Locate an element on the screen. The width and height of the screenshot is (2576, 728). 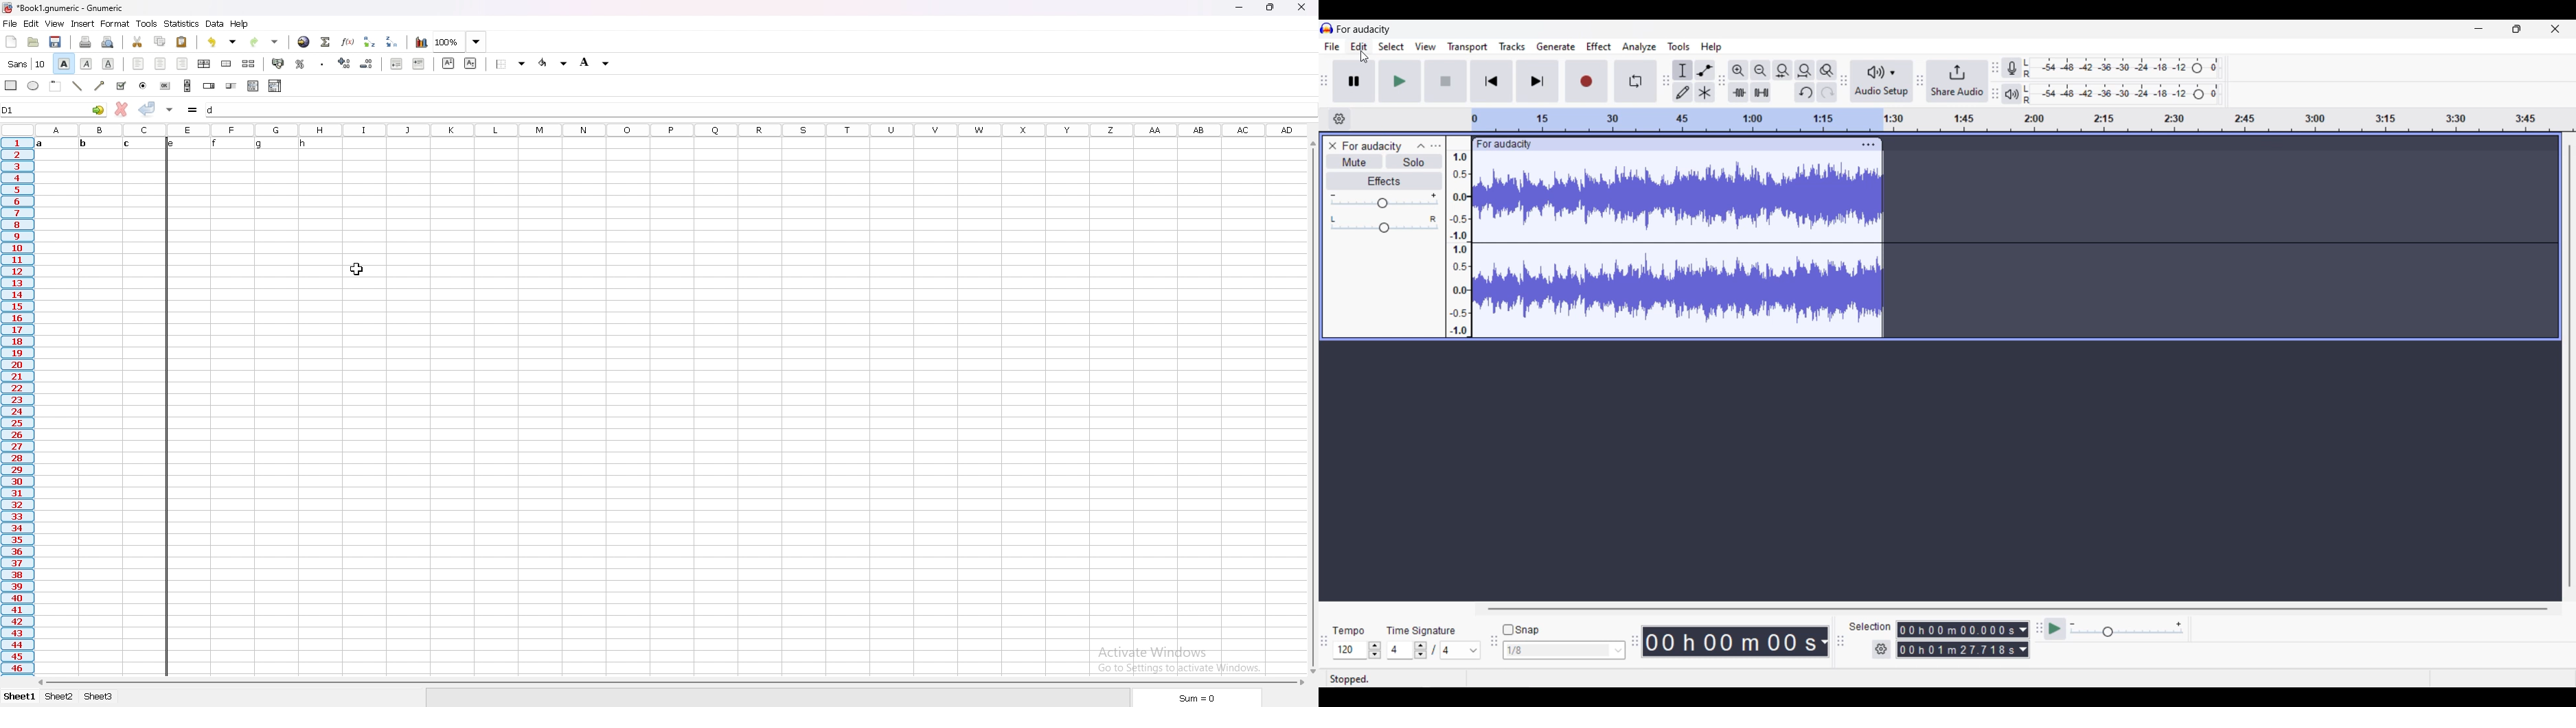
Generate menu is located at coordinates (1556, 46).